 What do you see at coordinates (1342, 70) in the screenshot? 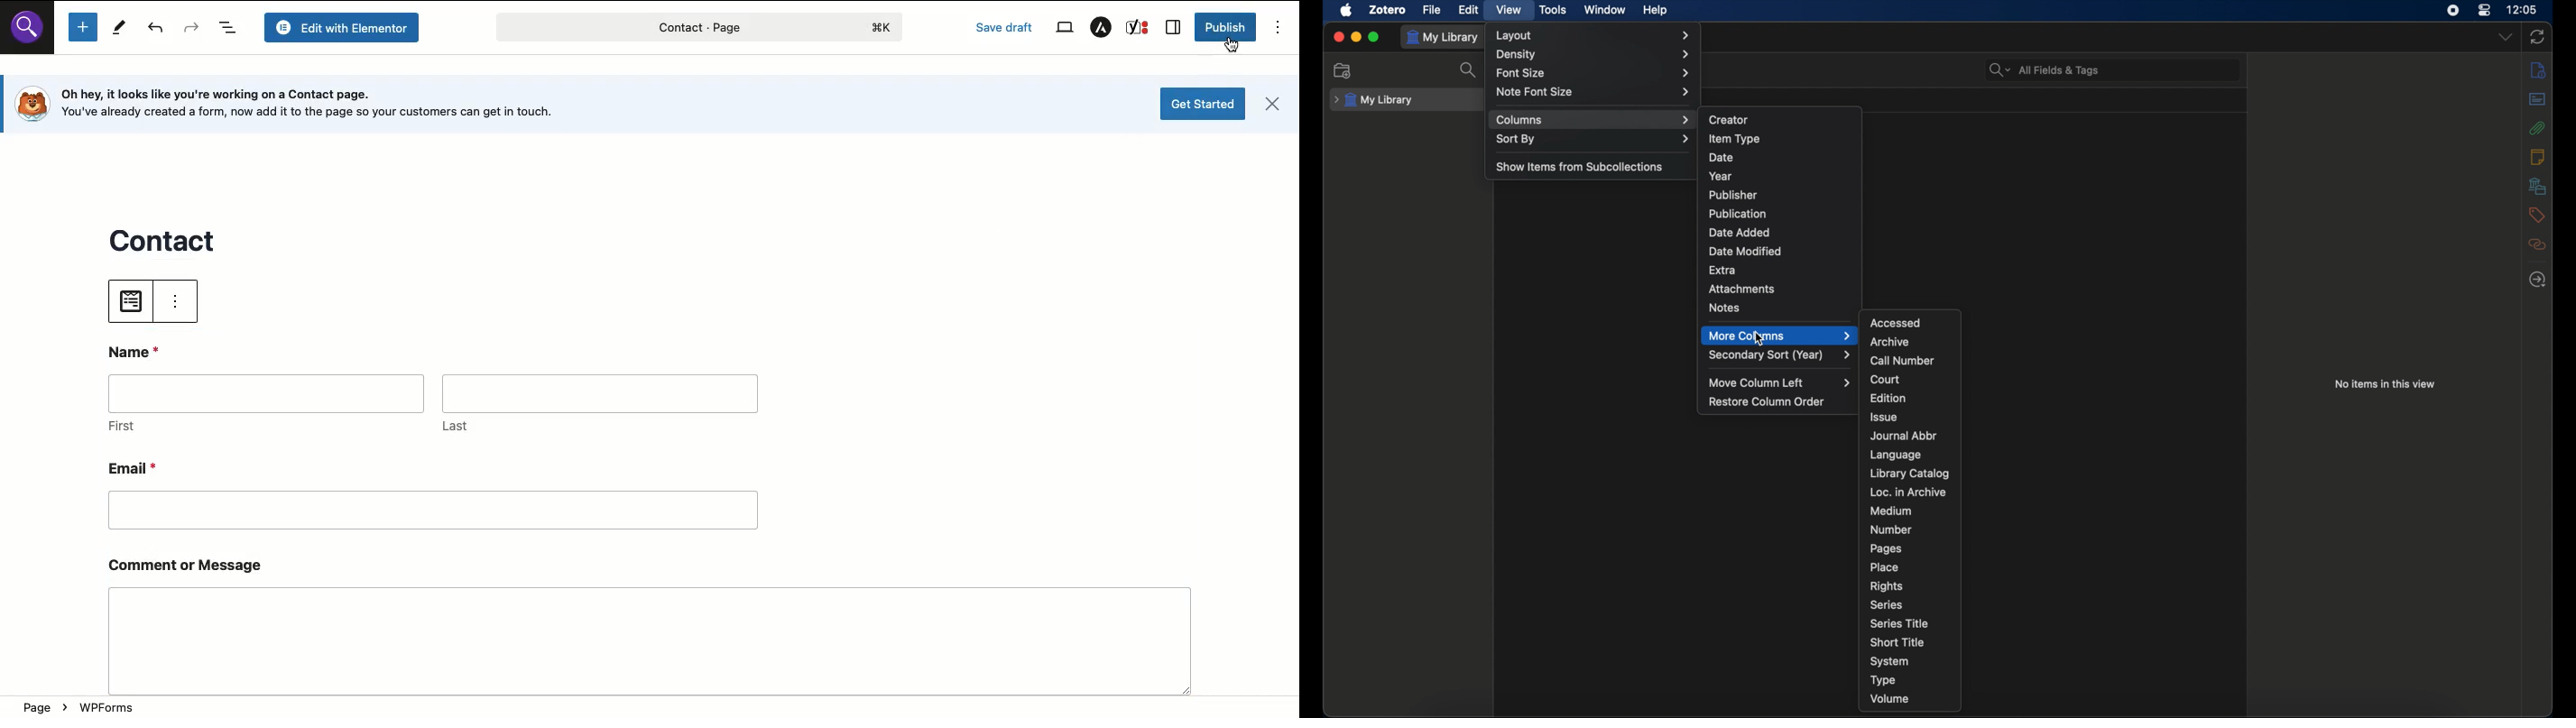
I see `new collection` at bounding box center [1342, 70].